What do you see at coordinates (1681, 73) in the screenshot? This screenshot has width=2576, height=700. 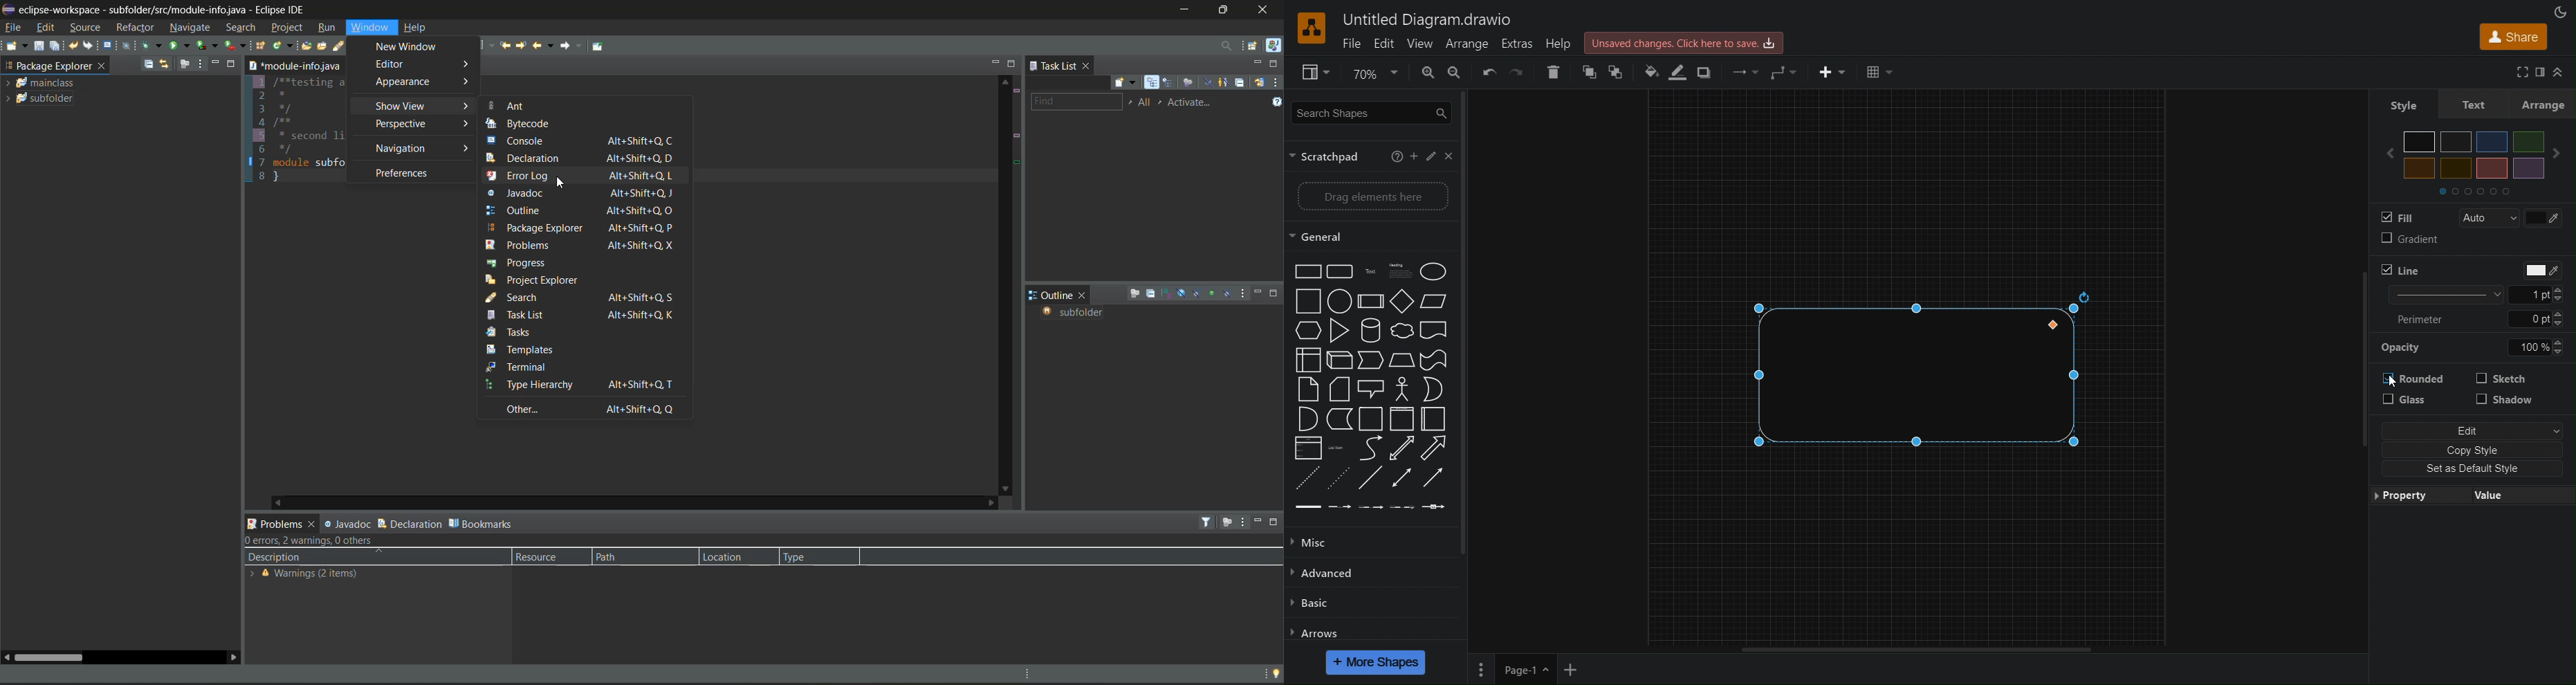 I see `Line Color` at bounding box center [1681, 73].